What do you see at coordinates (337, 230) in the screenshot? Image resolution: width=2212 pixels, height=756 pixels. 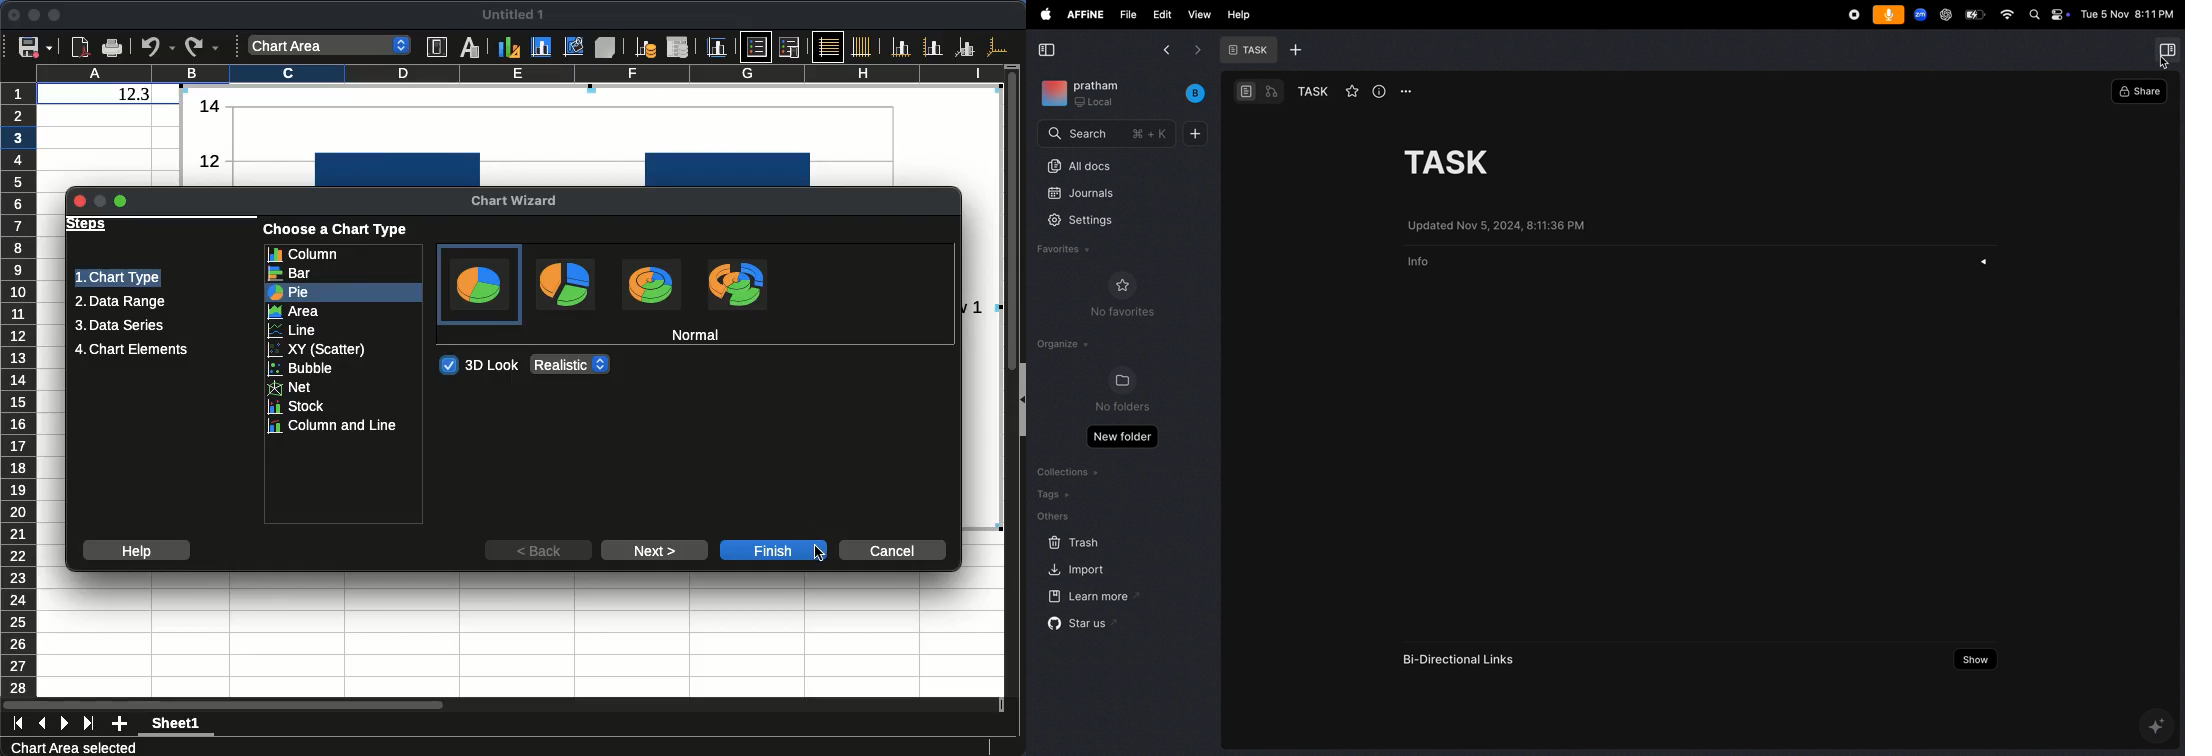 I see `choose a chart type` at bounding box center [337, 230].